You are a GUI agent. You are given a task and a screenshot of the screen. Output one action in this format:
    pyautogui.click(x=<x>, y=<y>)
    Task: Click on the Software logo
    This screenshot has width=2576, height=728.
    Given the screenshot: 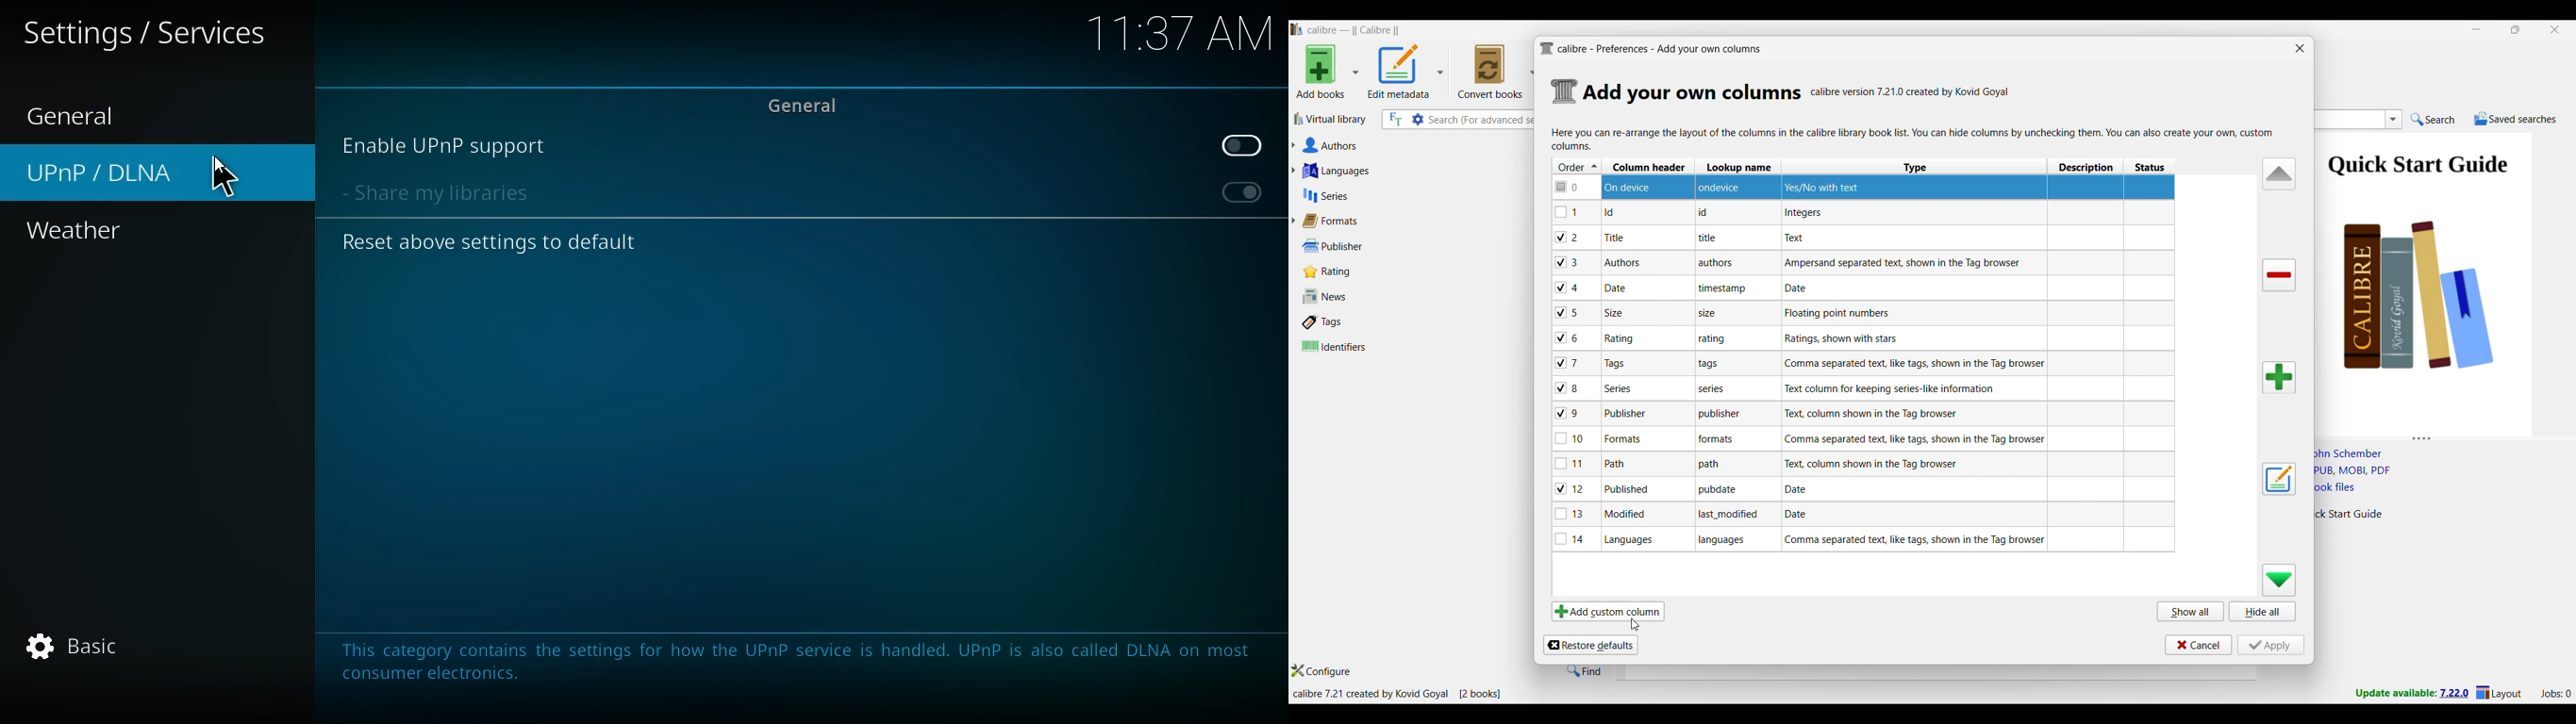 What is the action you would take?
    pyautogui.click(x=1297, y=29)
    